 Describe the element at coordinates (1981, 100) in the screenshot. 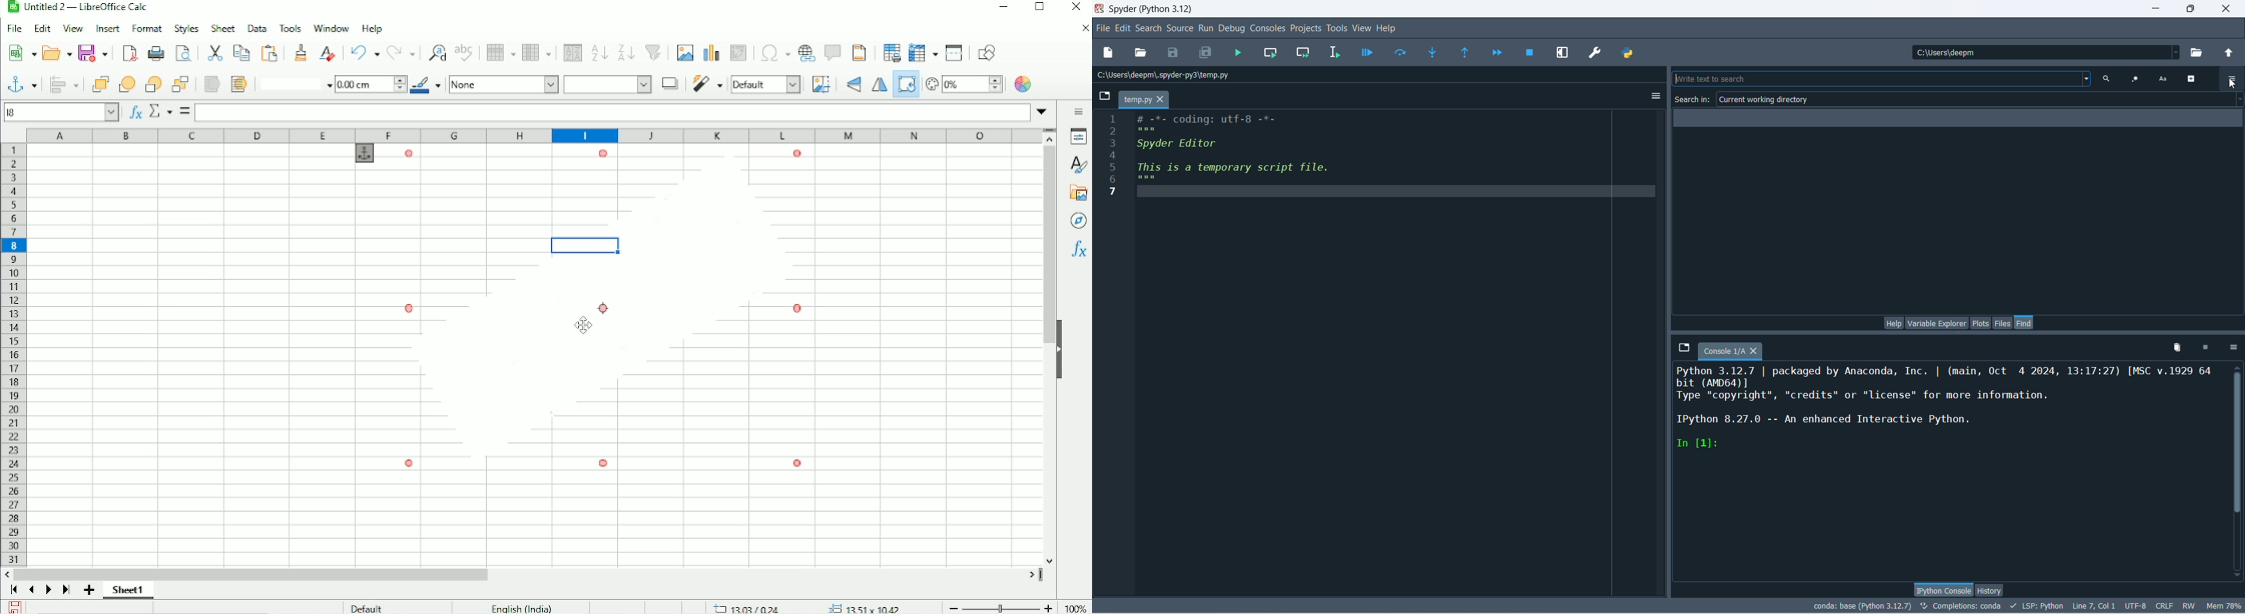

I see `current working directory` at that location.